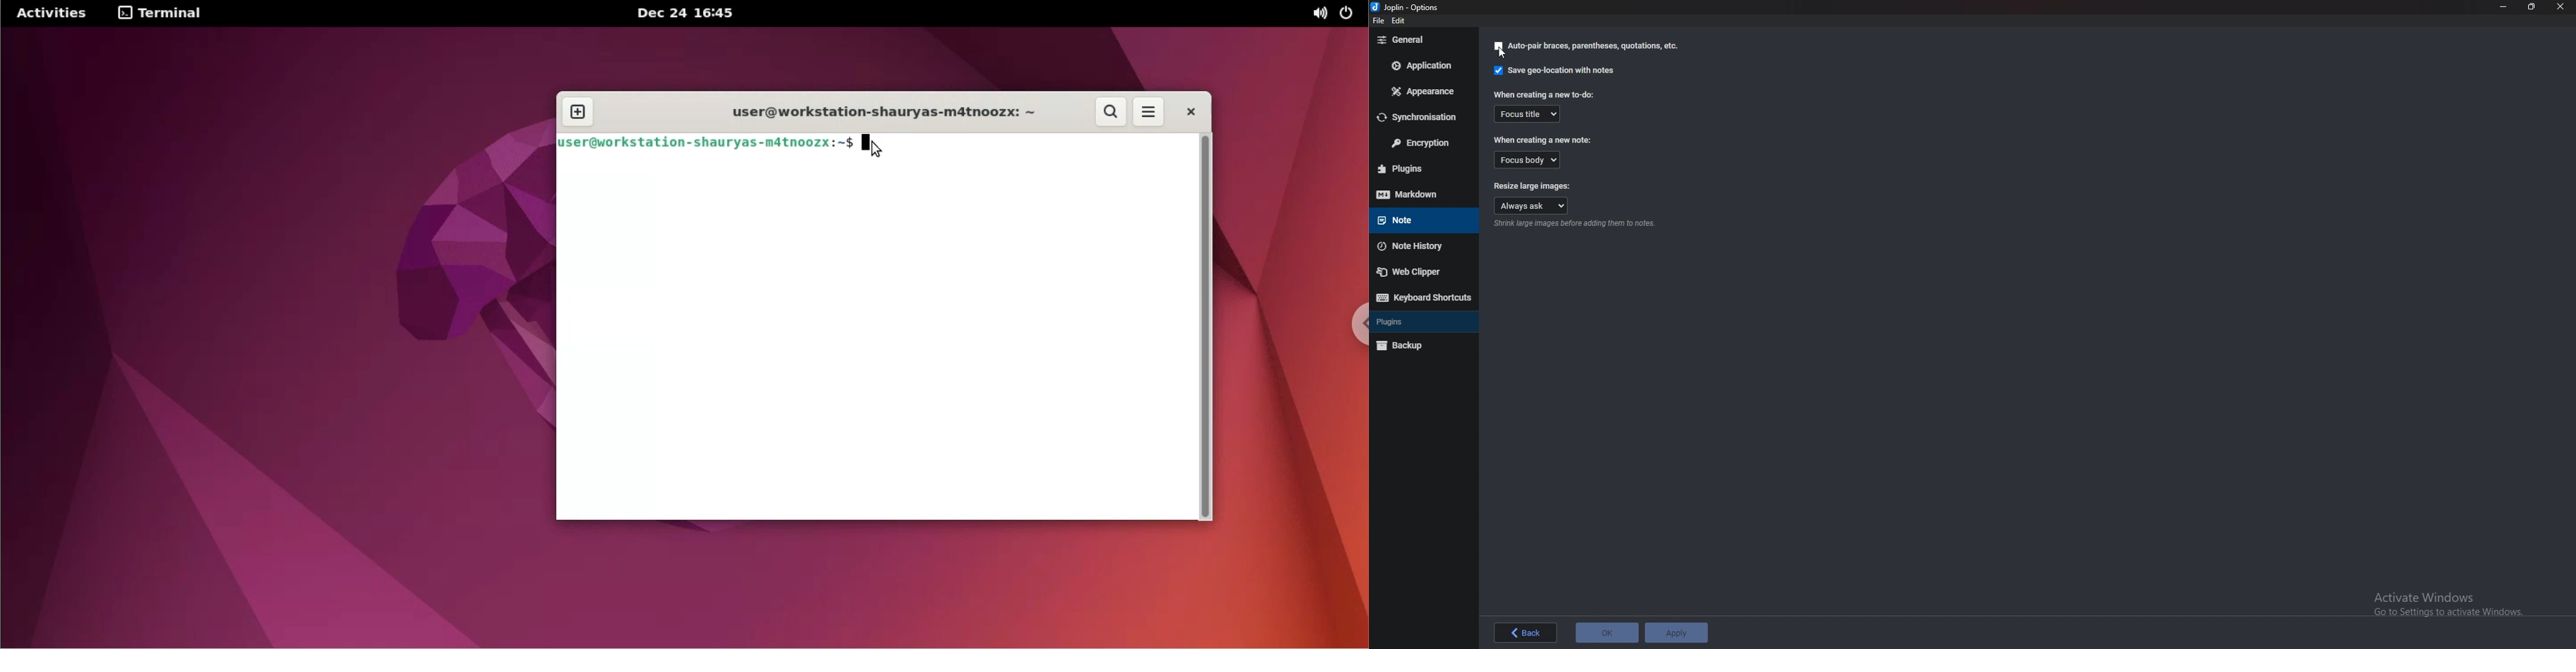  I want to click on Application, so click(1422, 65).